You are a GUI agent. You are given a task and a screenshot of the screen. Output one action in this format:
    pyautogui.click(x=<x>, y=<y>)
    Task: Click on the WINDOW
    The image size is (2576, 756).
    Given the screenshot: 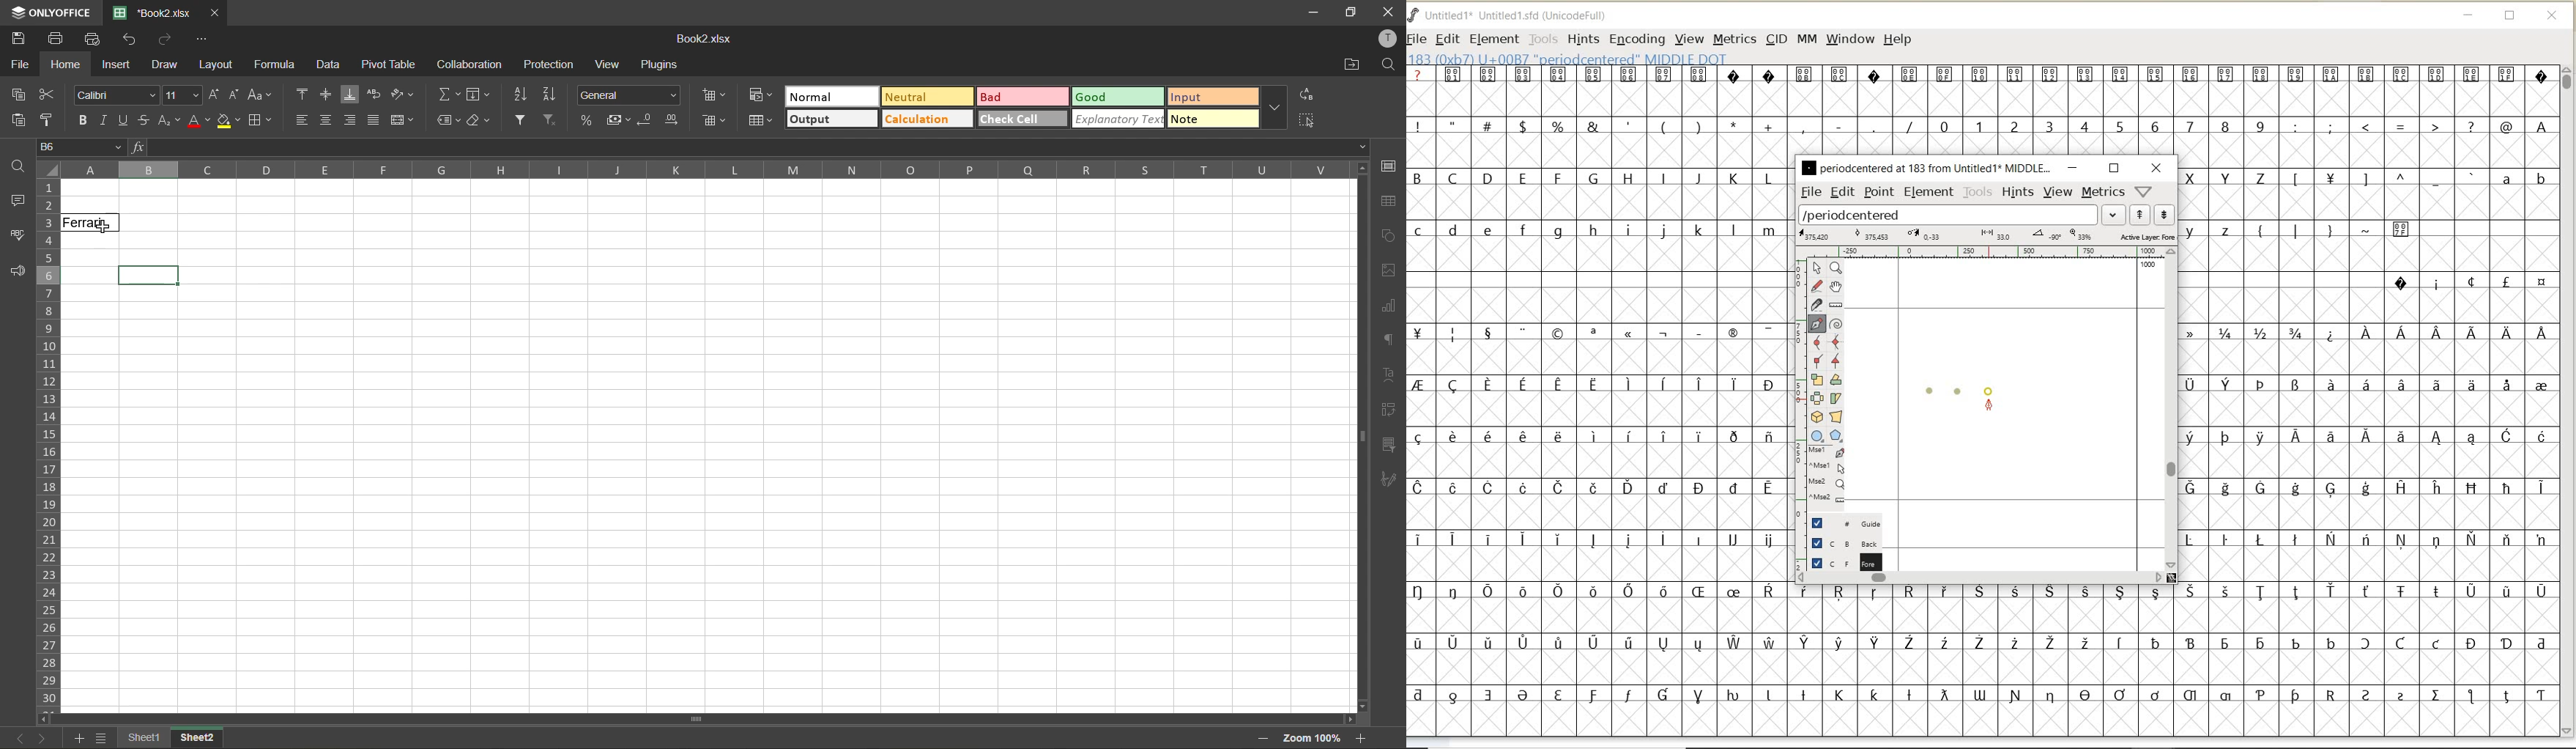 What is the action you would take?
    pyautogui.click(x=1850, y=39)
    